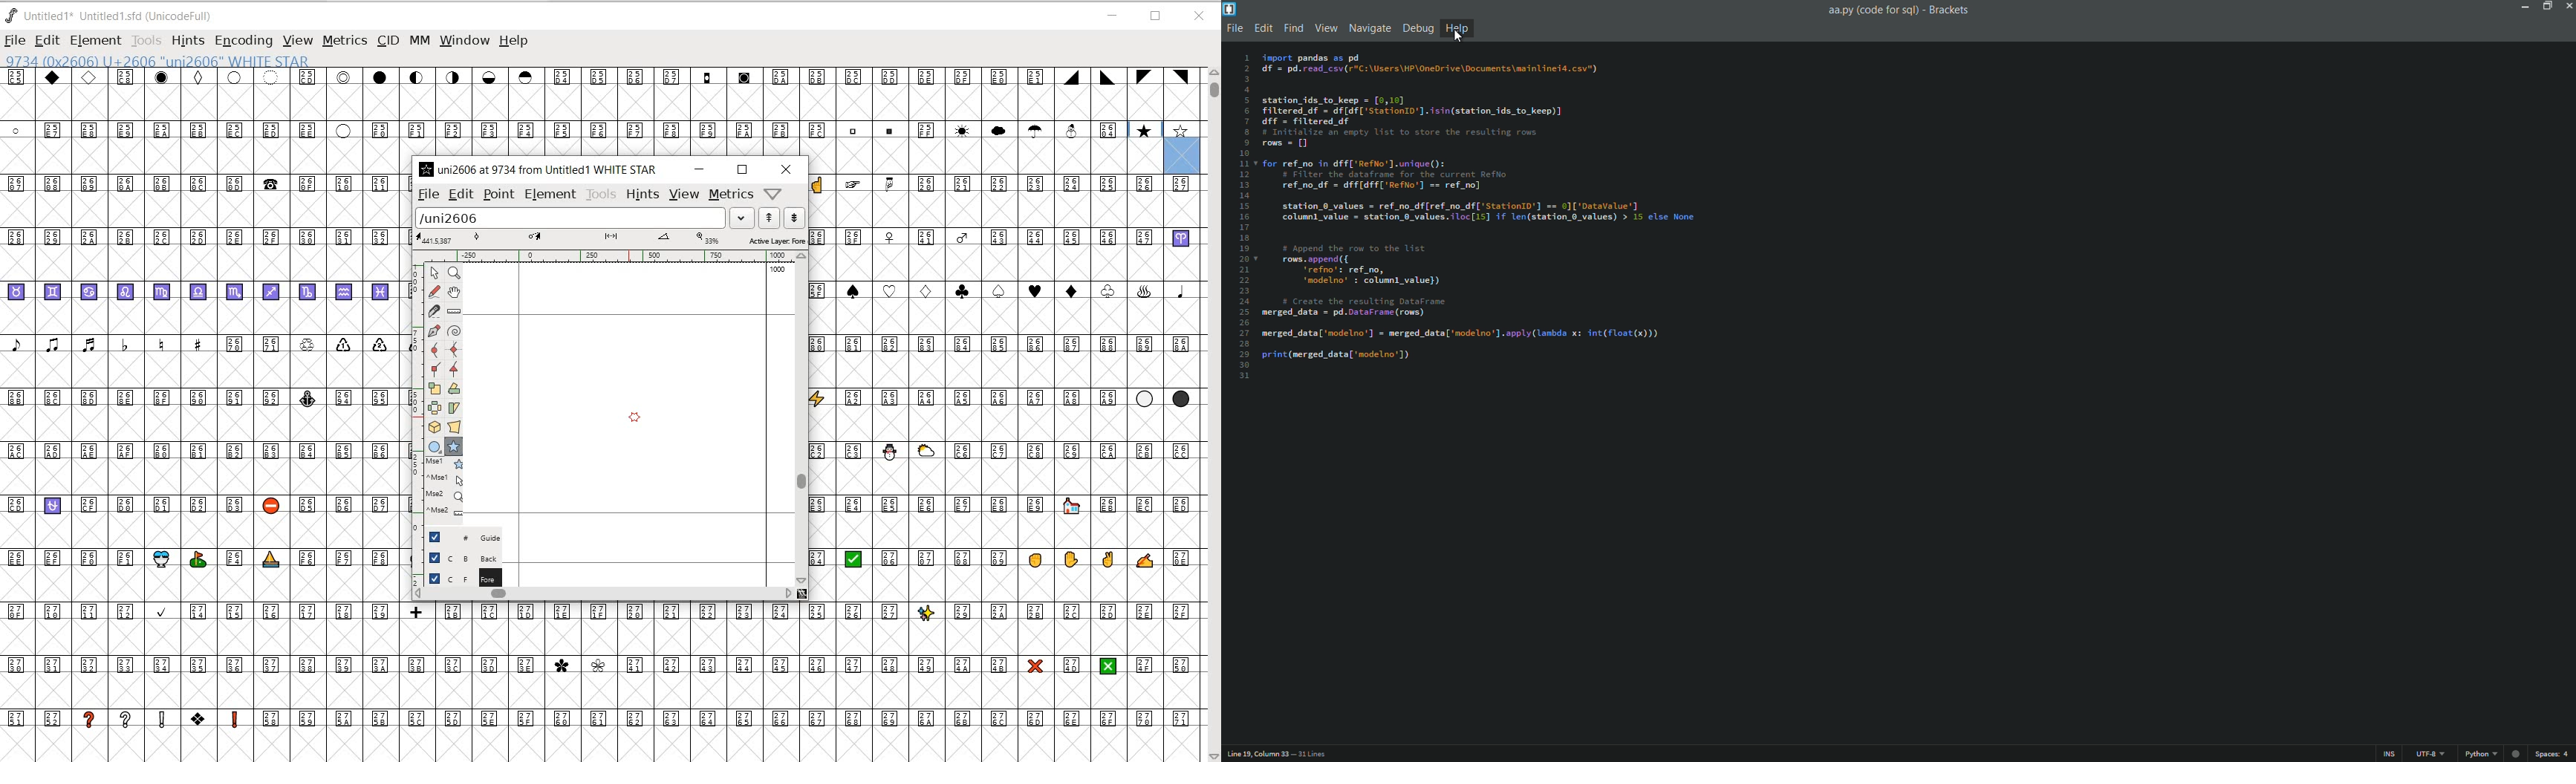 The width and height of the screenshot is (2576, 784). Describe the element at coordinates (634, 419) in the screenshot. I see `POLYGON OR START TOOL` at that location.